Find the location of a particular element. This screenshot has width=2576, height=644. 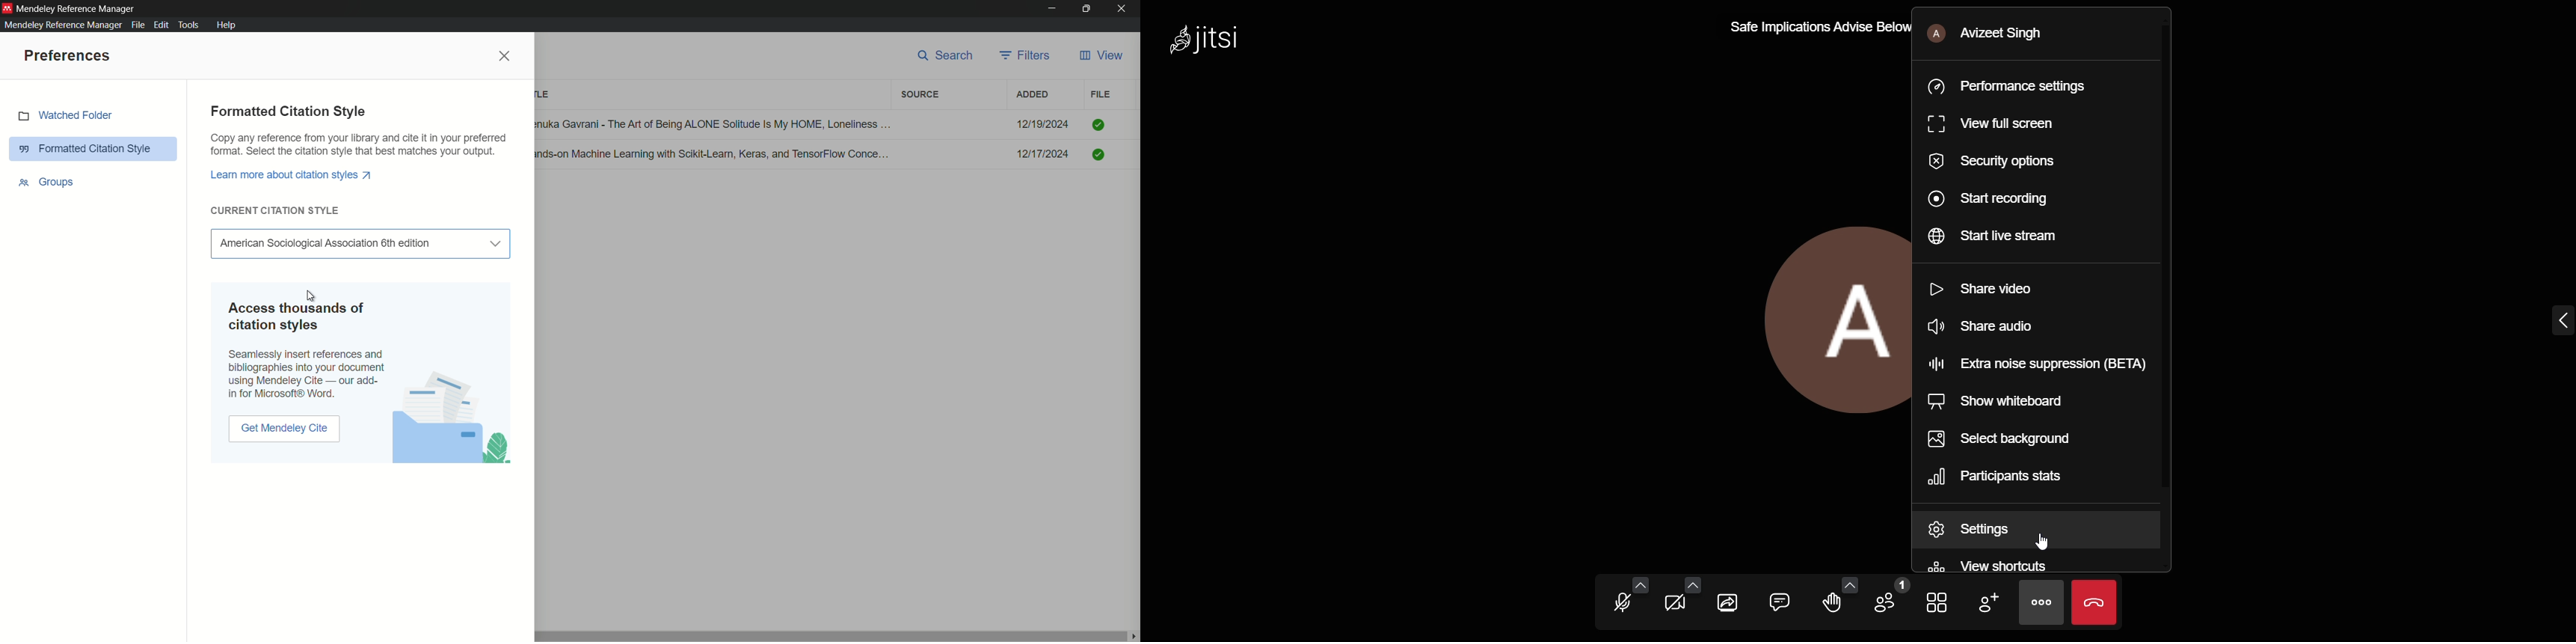

edit menu is located at coordinates (161, 25).